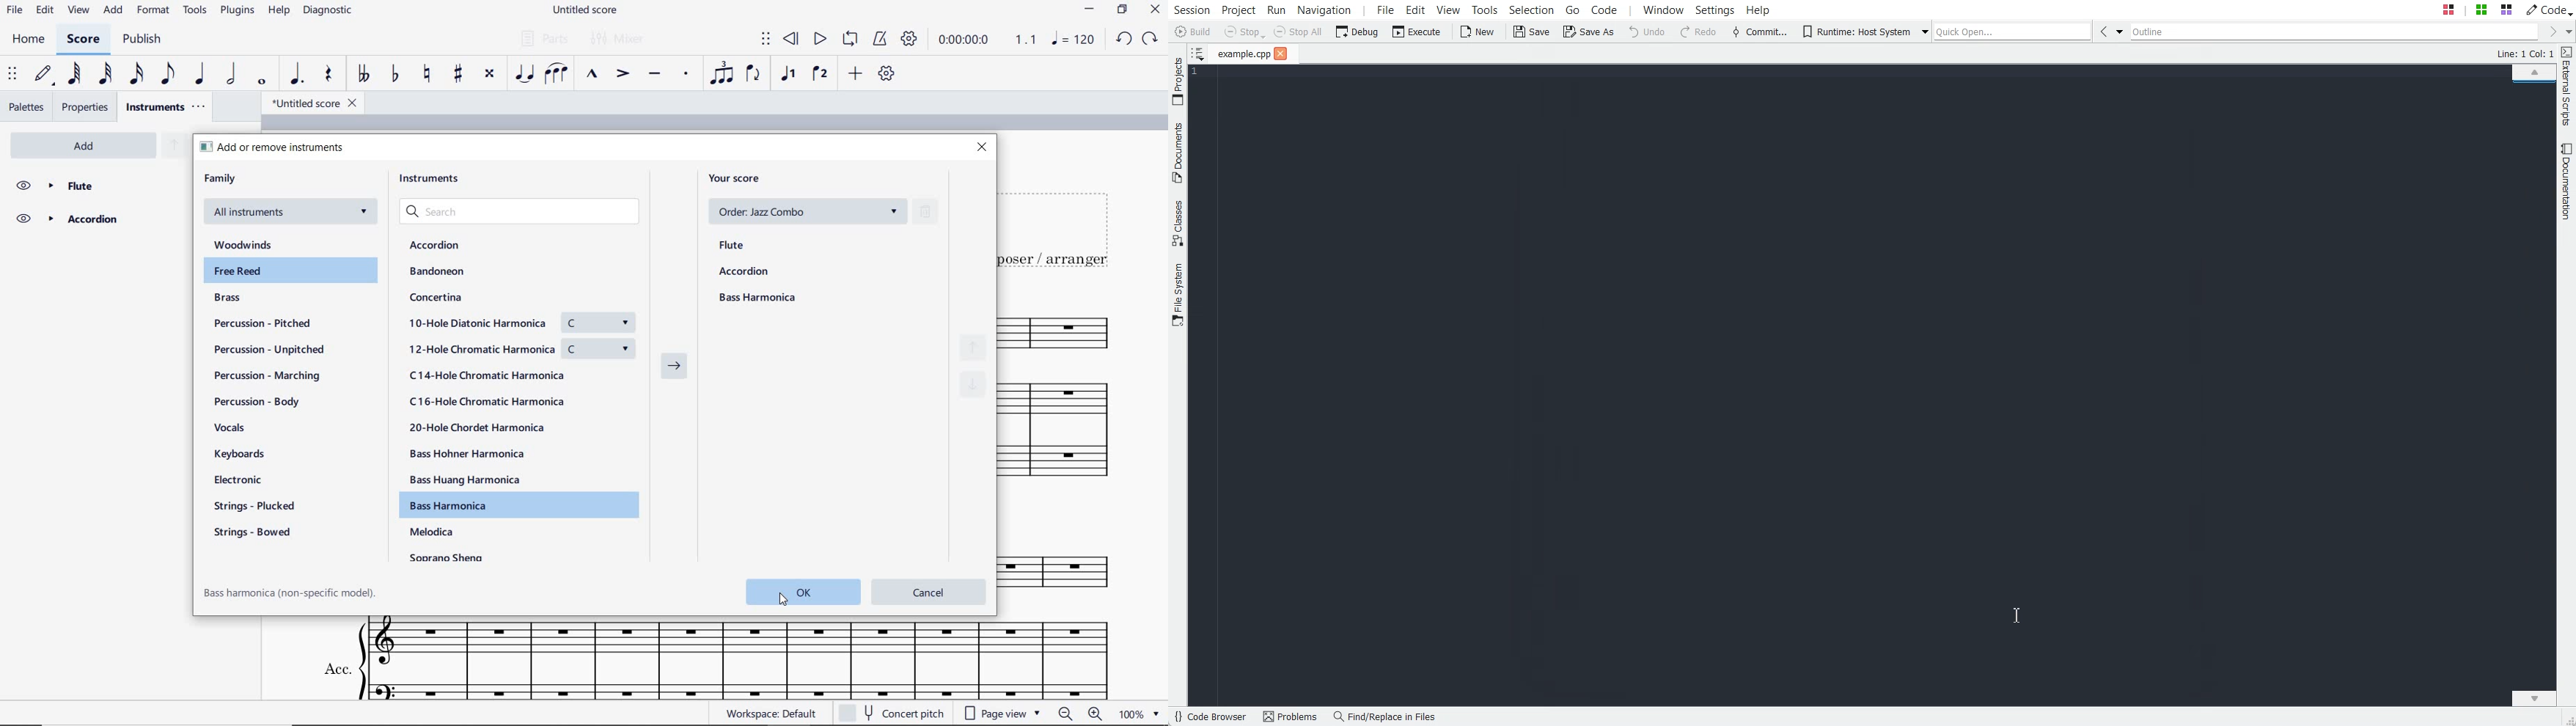 The height and width of the screenshot is (728, 2576). I want to click on toggle sharp, so click(458, 74).